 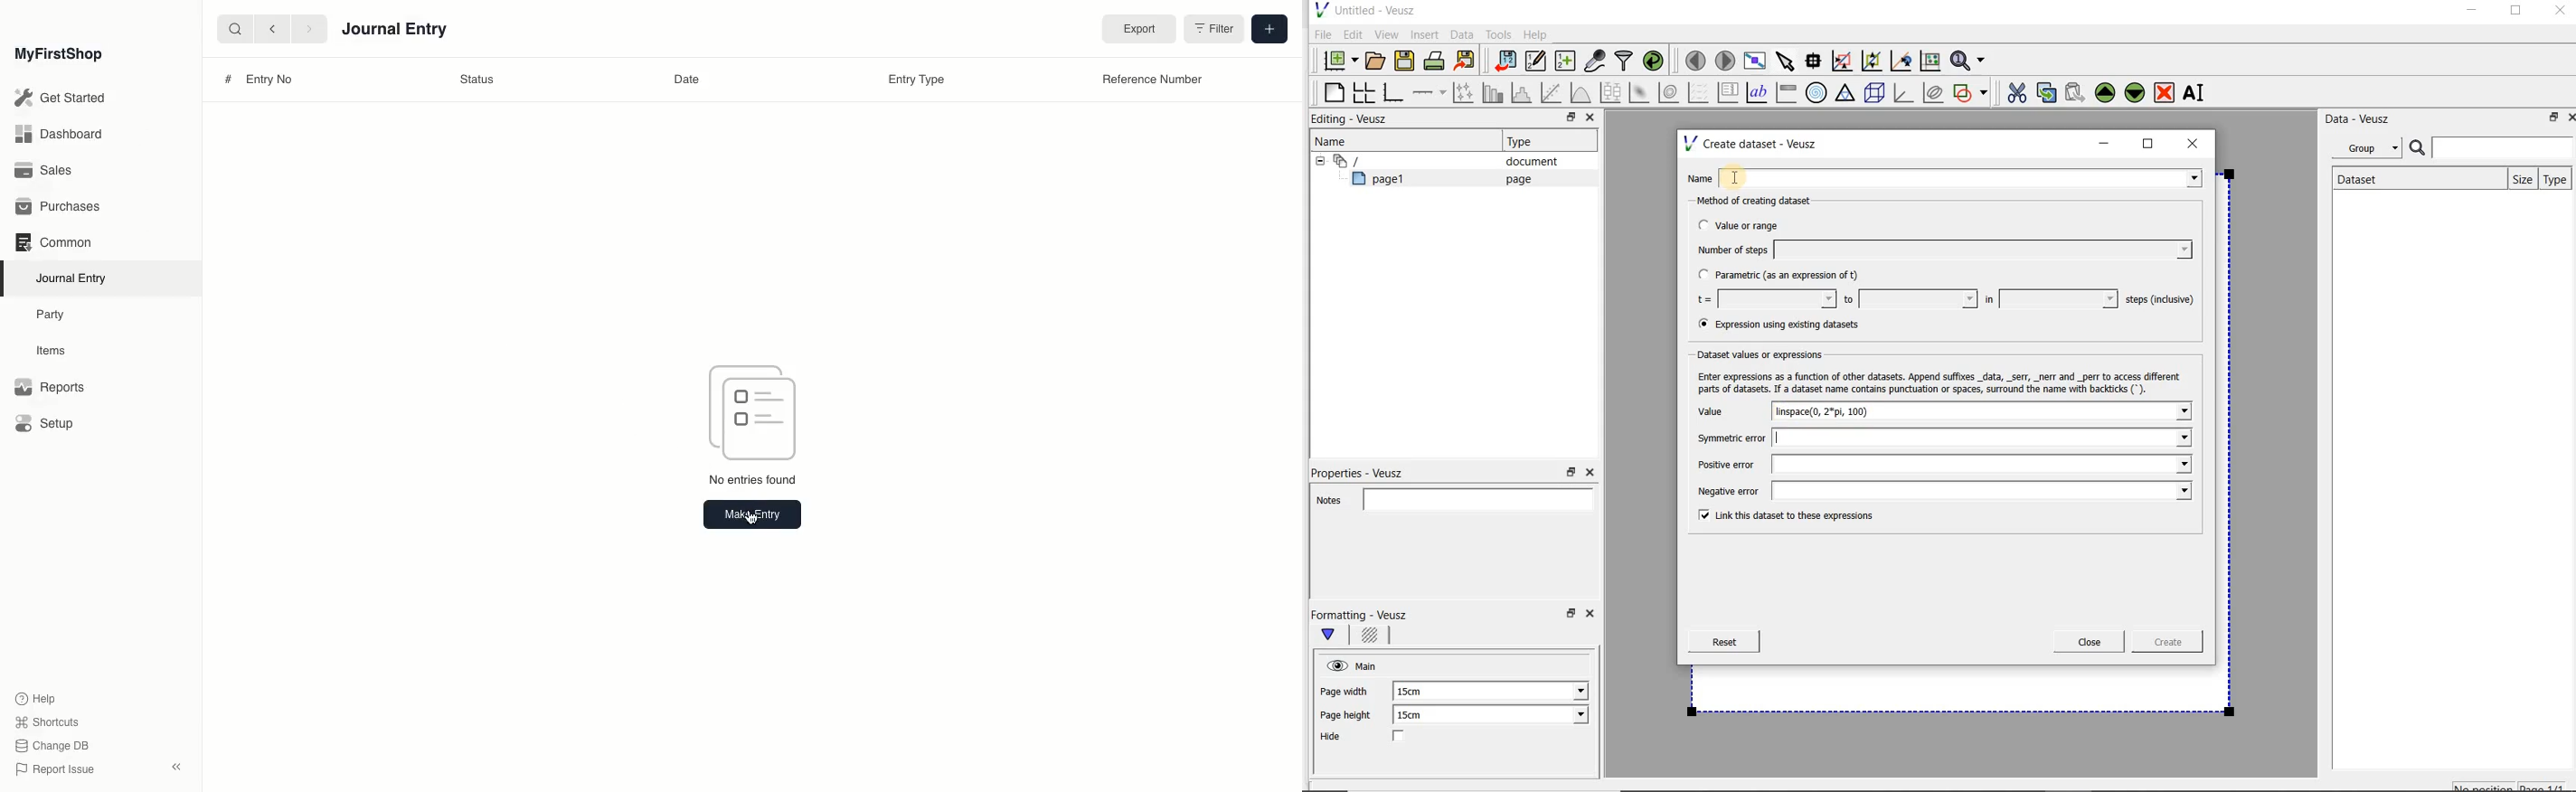 I want to click on Items, so click(x=56, y=351).